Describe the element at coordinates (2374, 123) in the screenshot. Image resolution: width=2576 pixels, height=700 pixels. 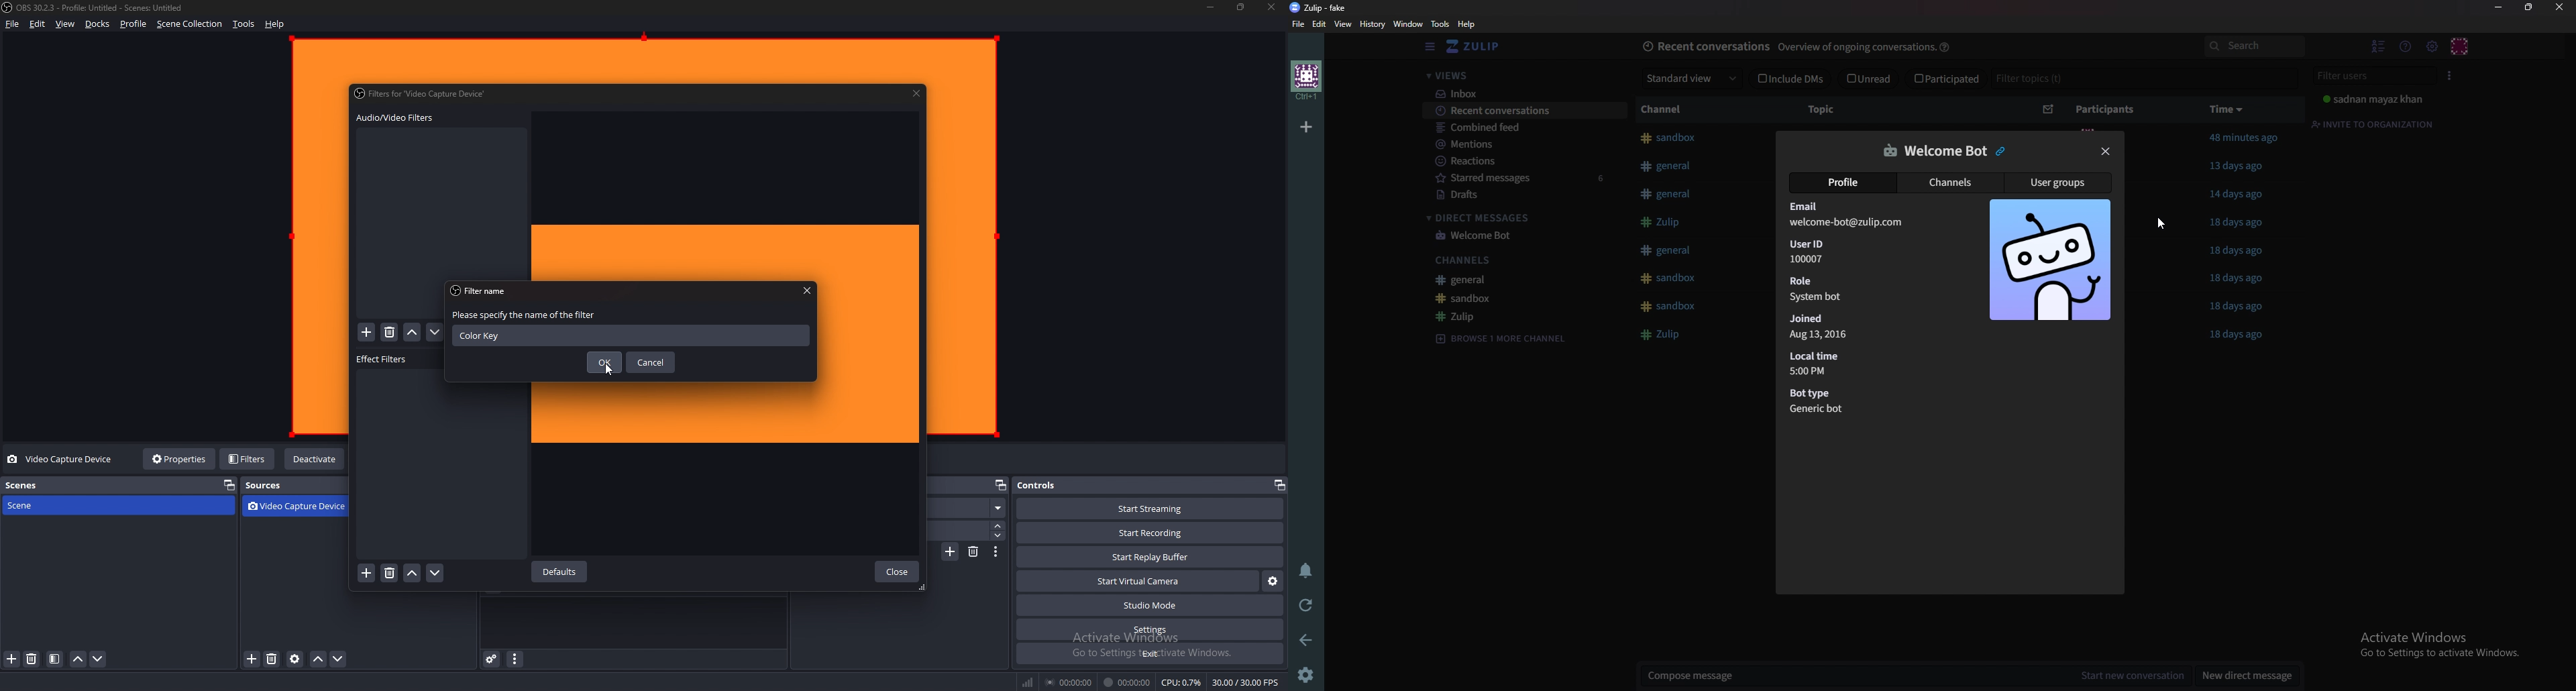
I see `Invite to organization` at that location.